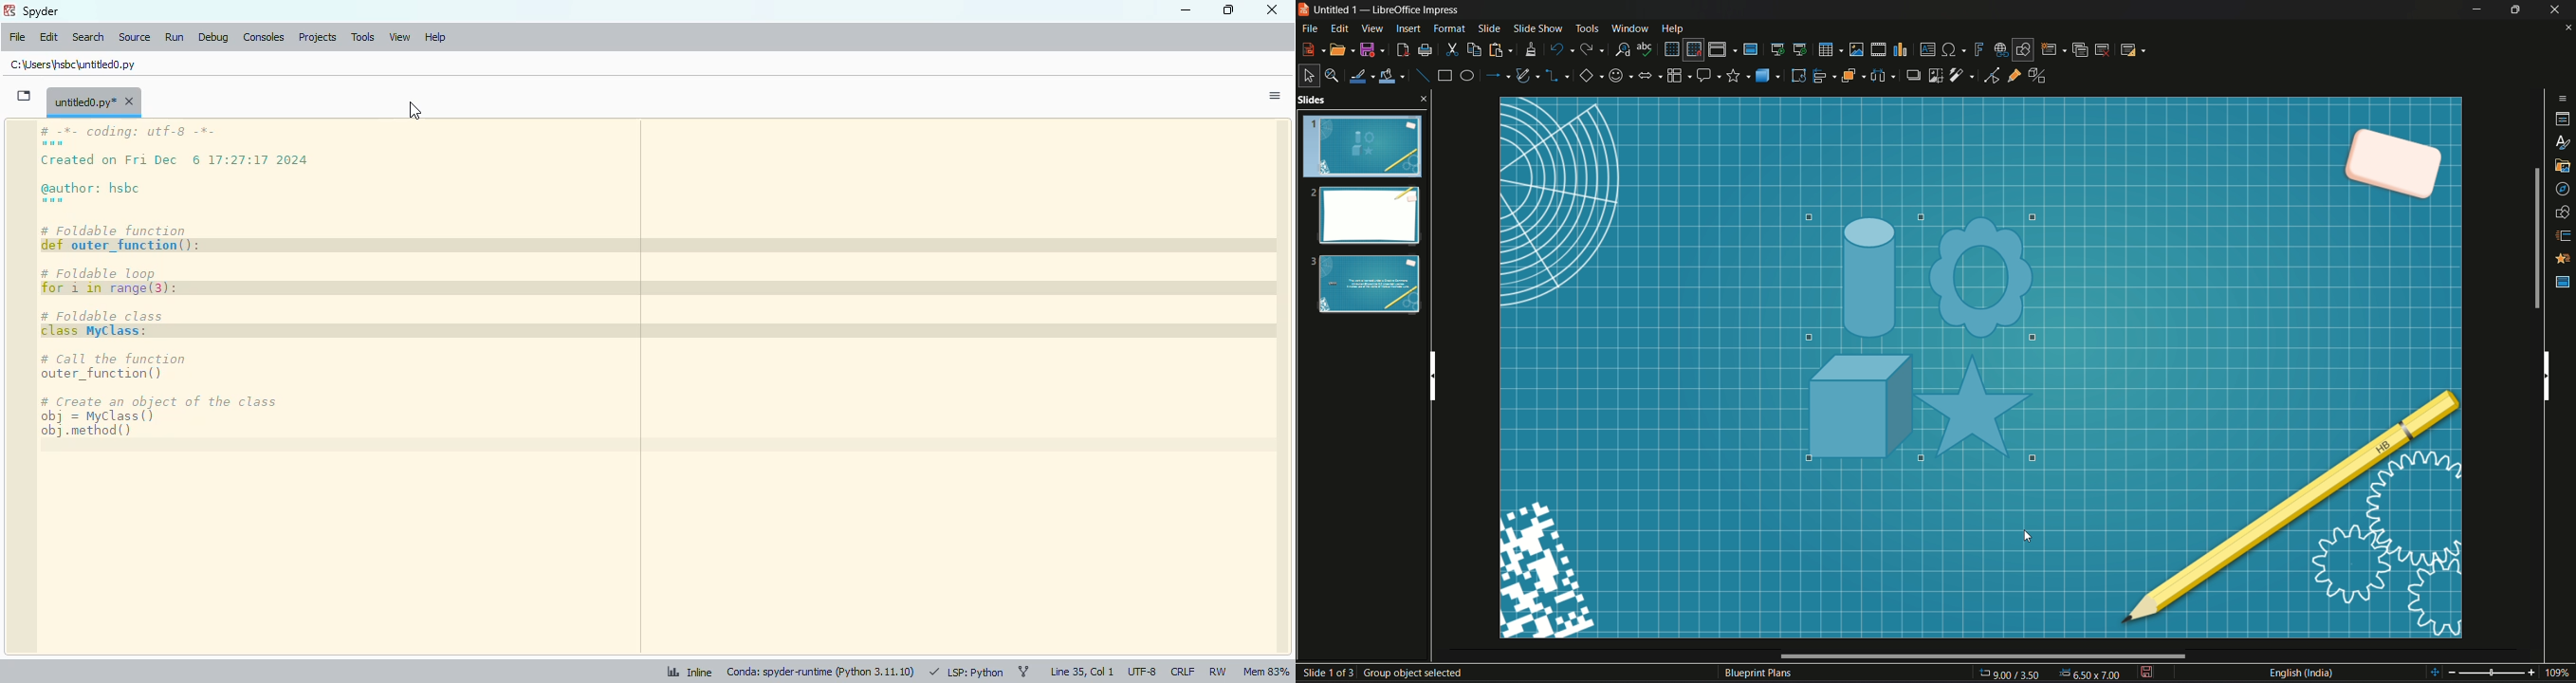  I want to click on rectangle, so click(1444, 75).